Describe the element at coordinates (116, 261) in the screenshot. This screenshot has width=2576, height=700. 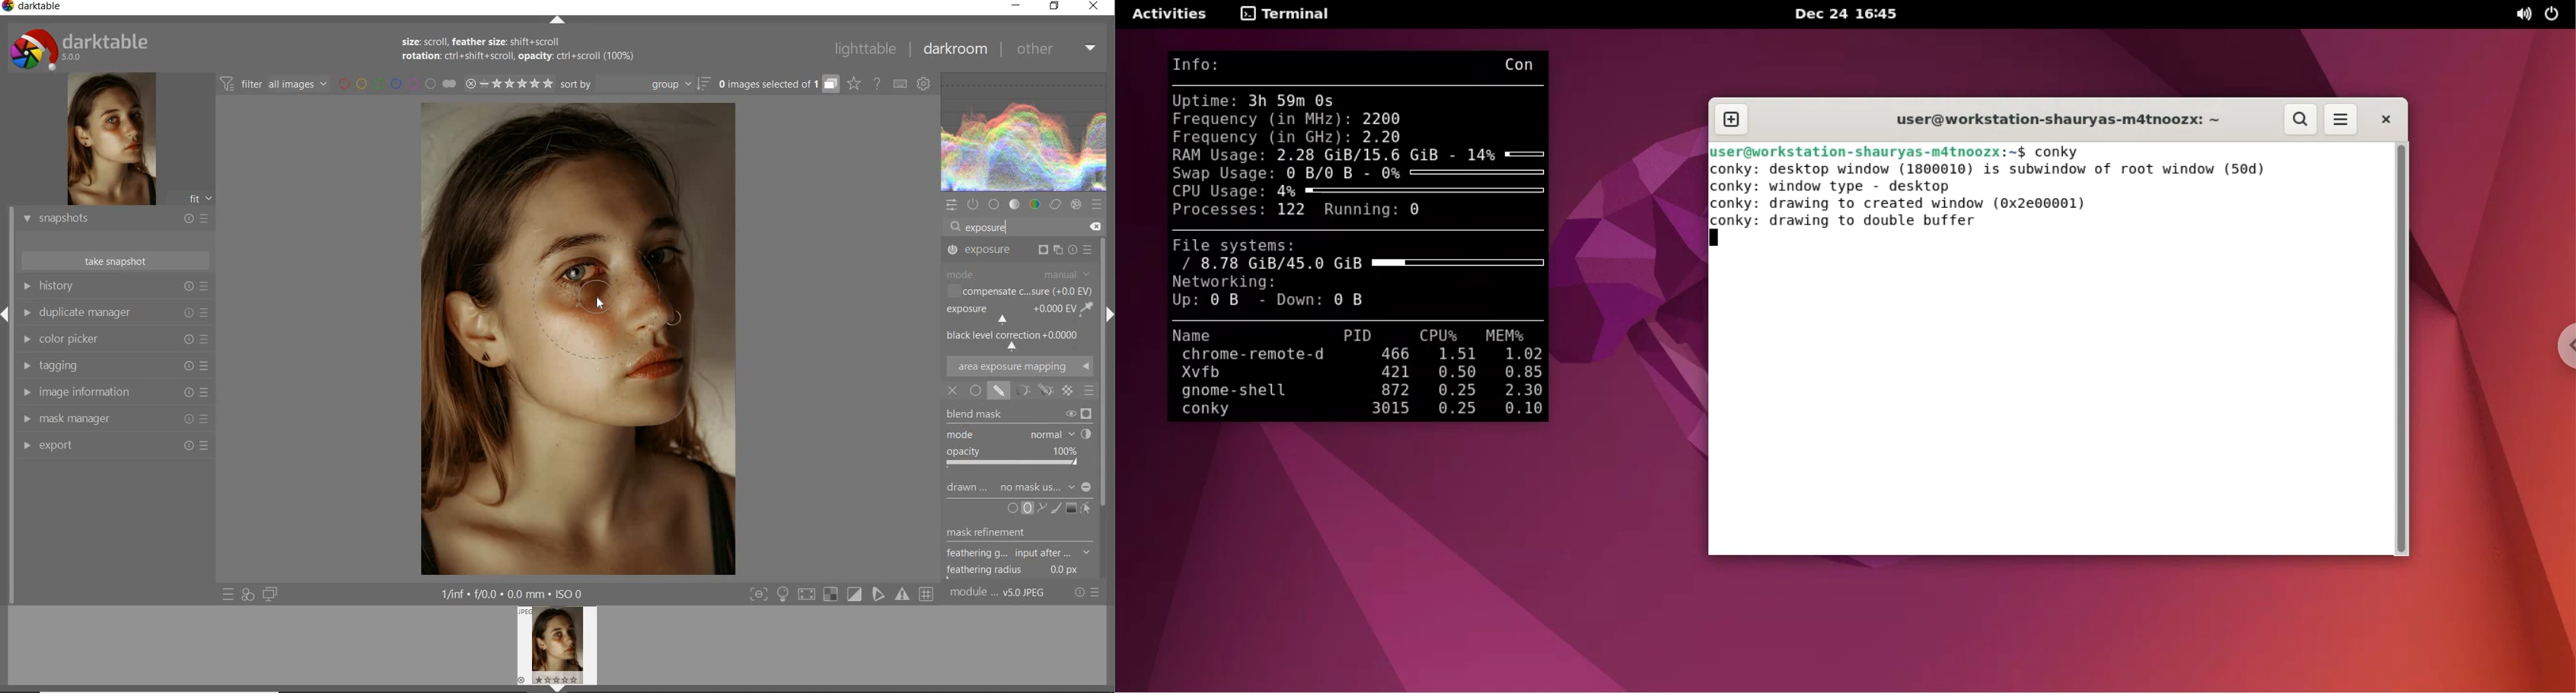
I see `take snapshots` at that location.